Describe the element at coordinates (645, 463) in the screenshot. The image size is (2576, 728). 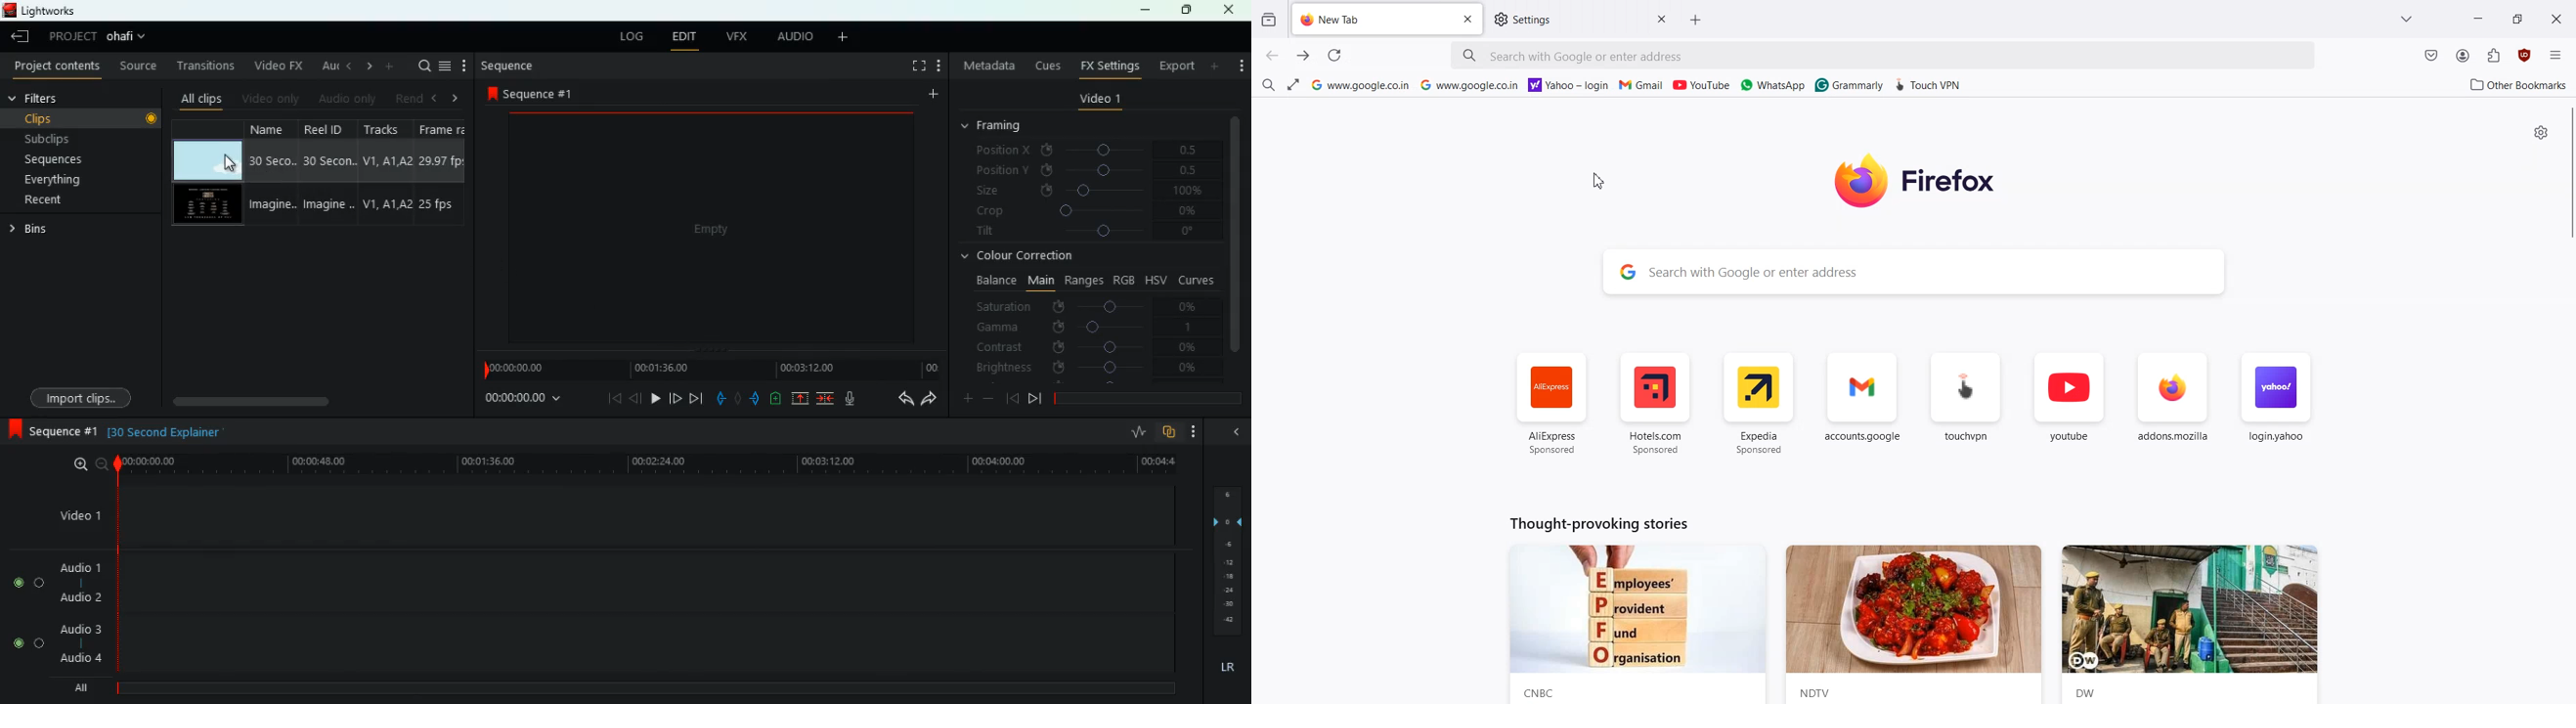
I see `time` at that location.